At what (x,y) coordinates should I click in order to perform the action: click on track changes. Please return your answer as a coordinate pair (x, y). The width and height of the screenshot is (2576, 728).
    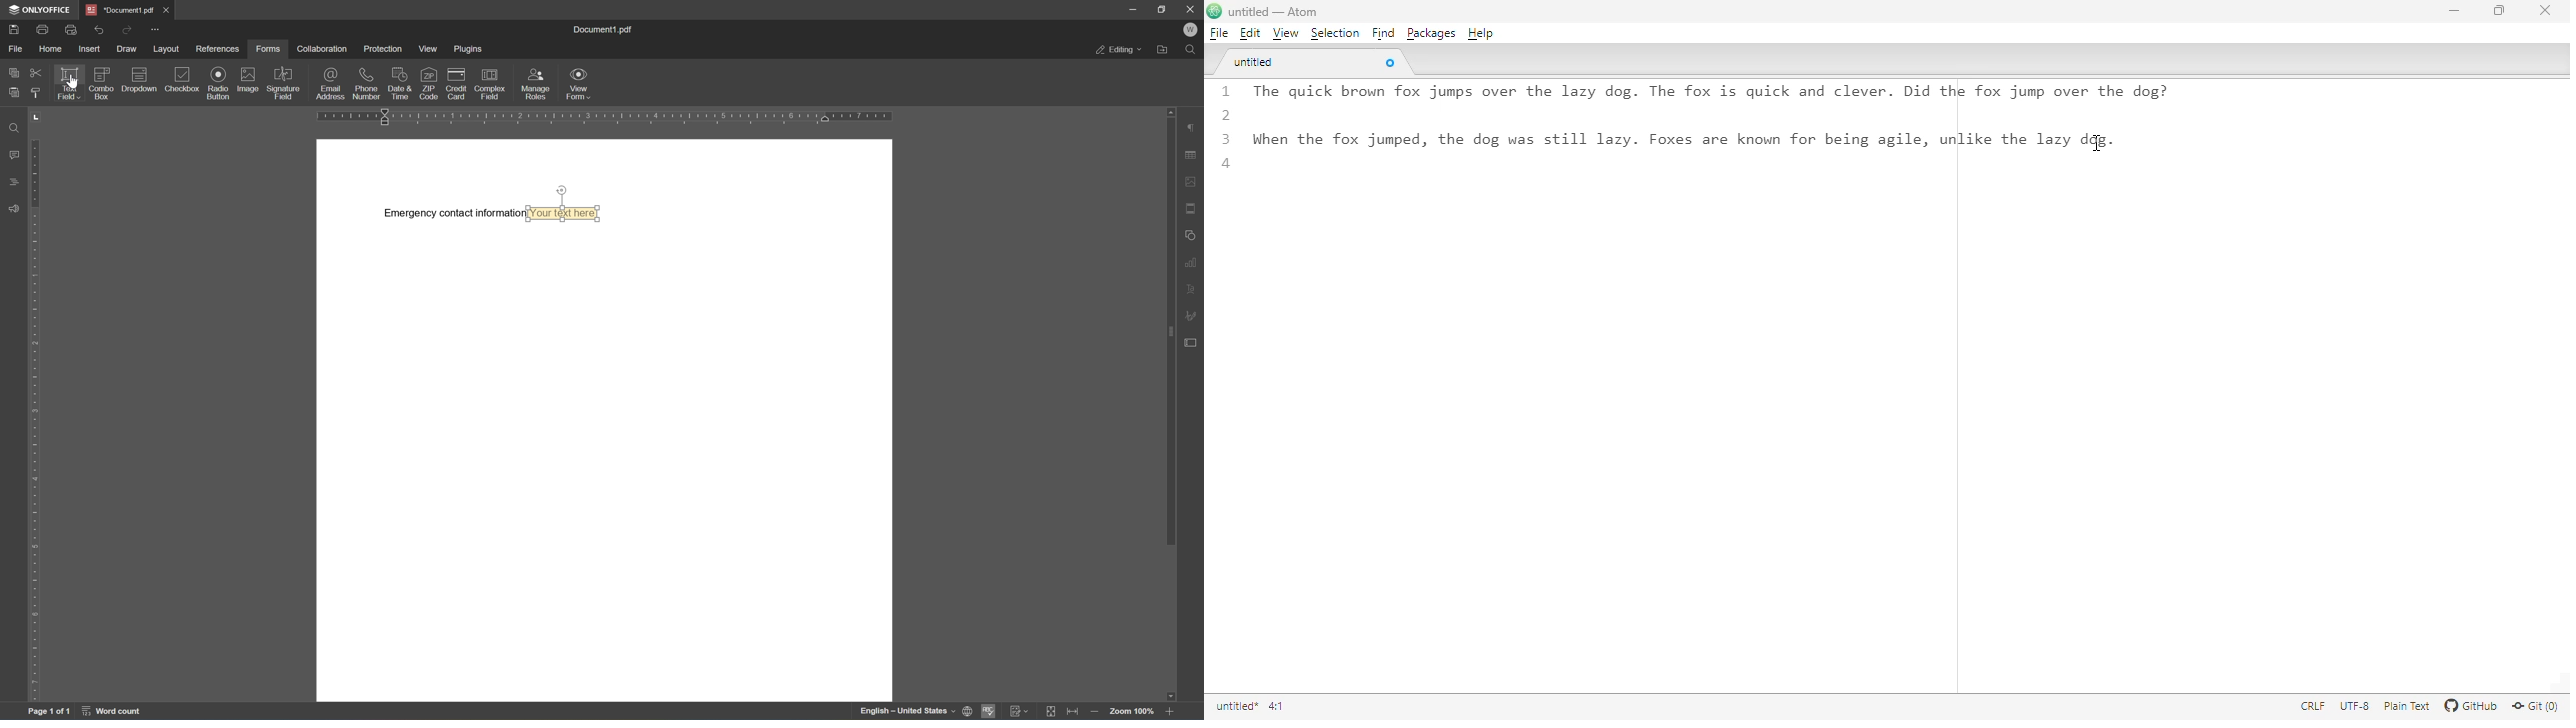
    Looking at the image, I should click on (1019, 710).